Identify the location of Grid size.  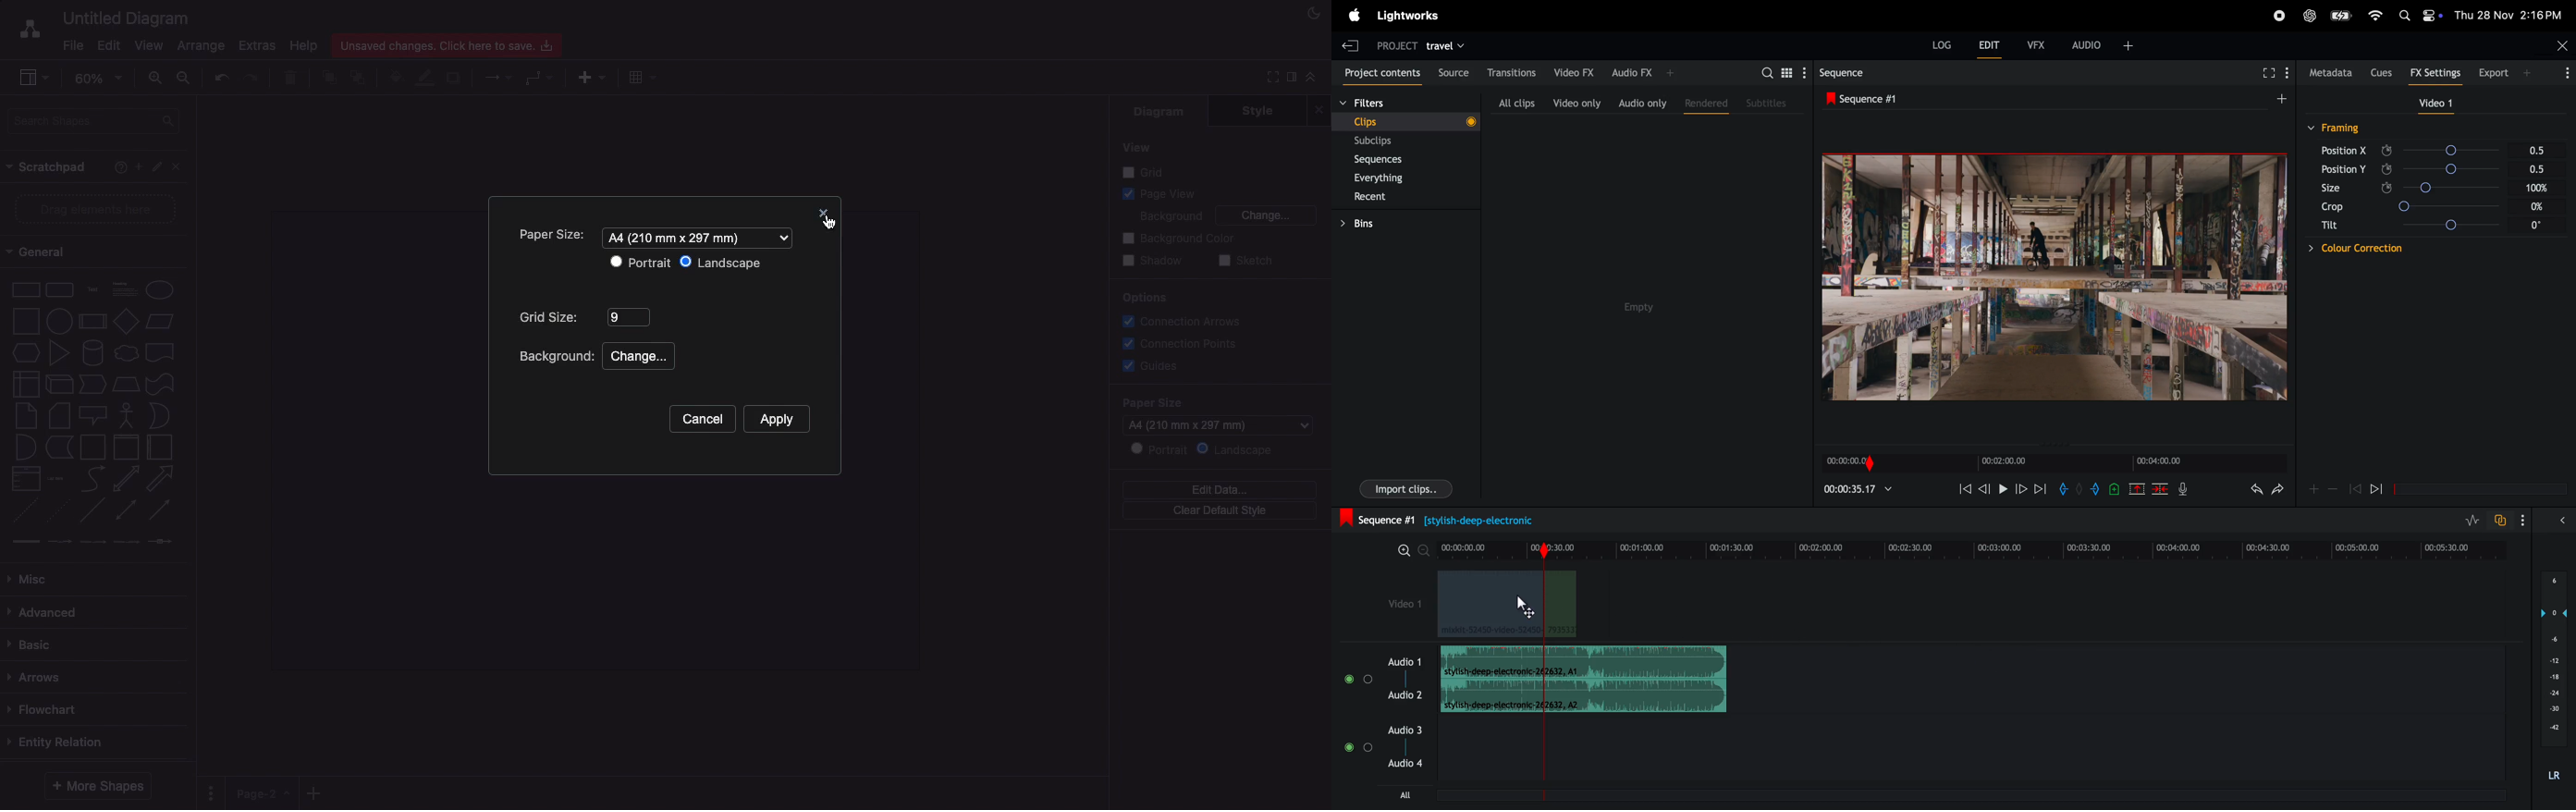
(584, 316).